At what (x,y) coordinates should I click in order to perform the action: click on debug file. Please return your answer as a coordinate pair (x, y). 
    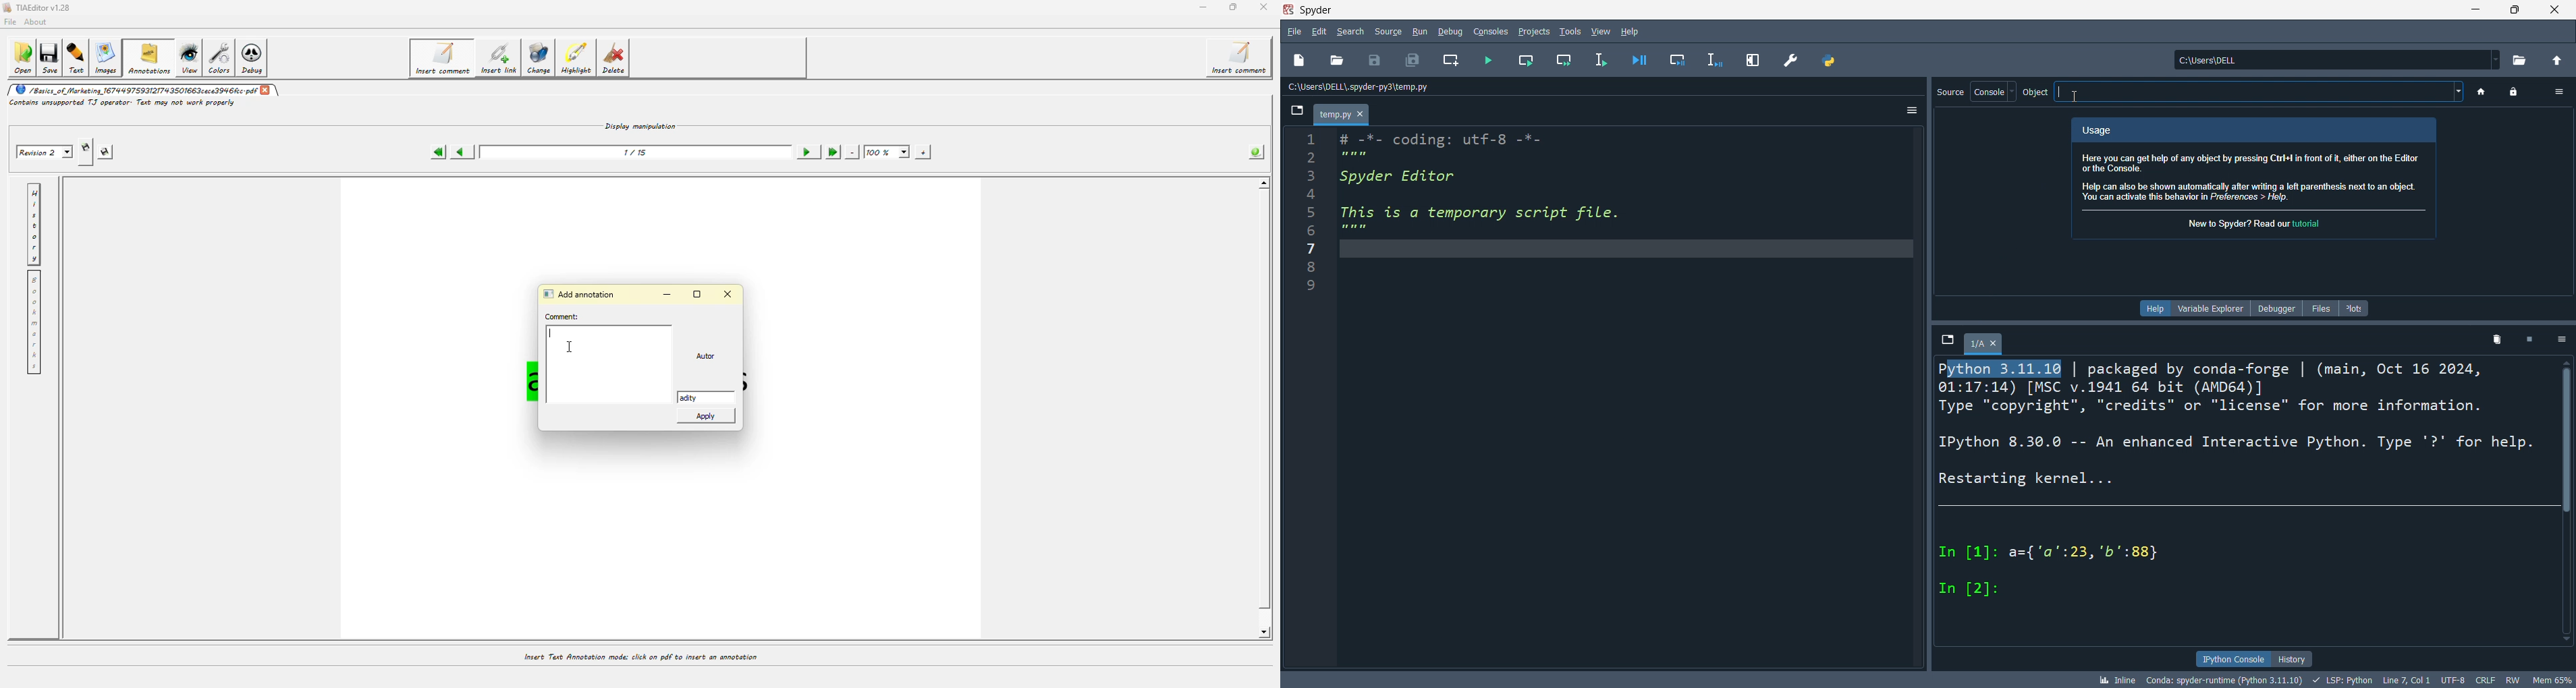
    Looking at the image, I should click on (1634, 61).